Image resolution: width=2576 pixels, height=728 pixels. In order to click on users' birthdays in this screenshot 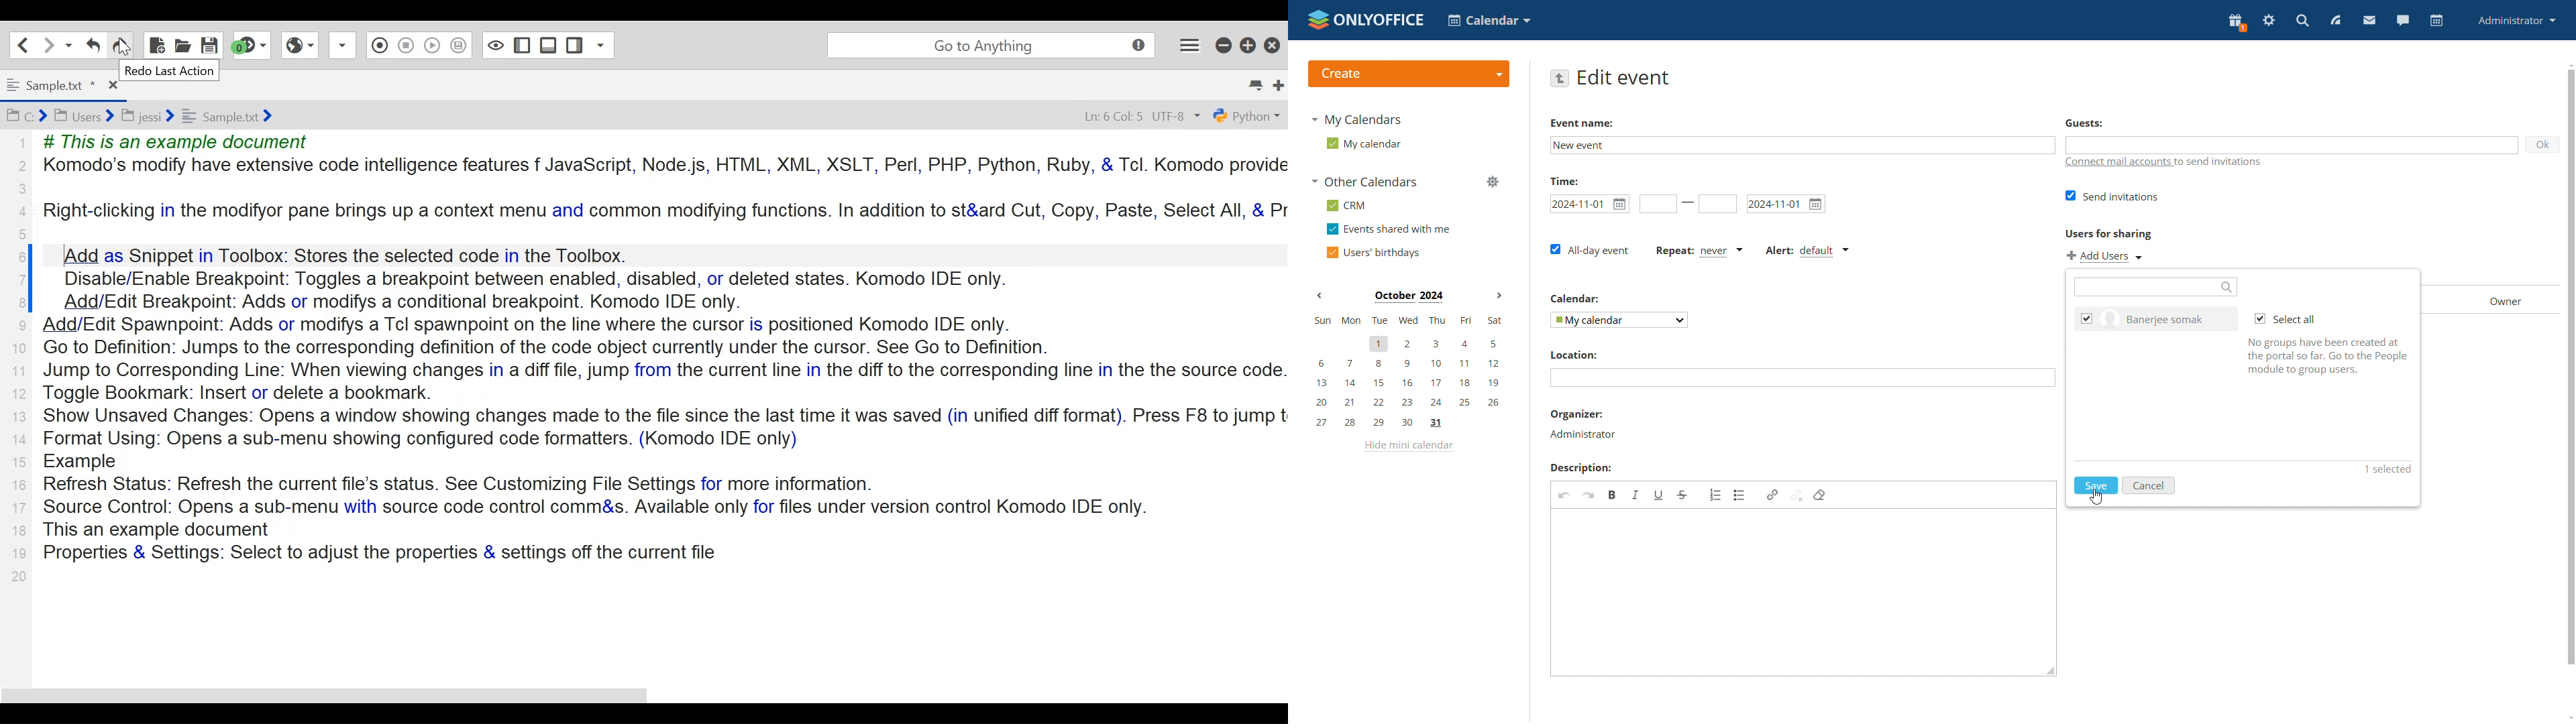, I will do `click(1377, 252)`.